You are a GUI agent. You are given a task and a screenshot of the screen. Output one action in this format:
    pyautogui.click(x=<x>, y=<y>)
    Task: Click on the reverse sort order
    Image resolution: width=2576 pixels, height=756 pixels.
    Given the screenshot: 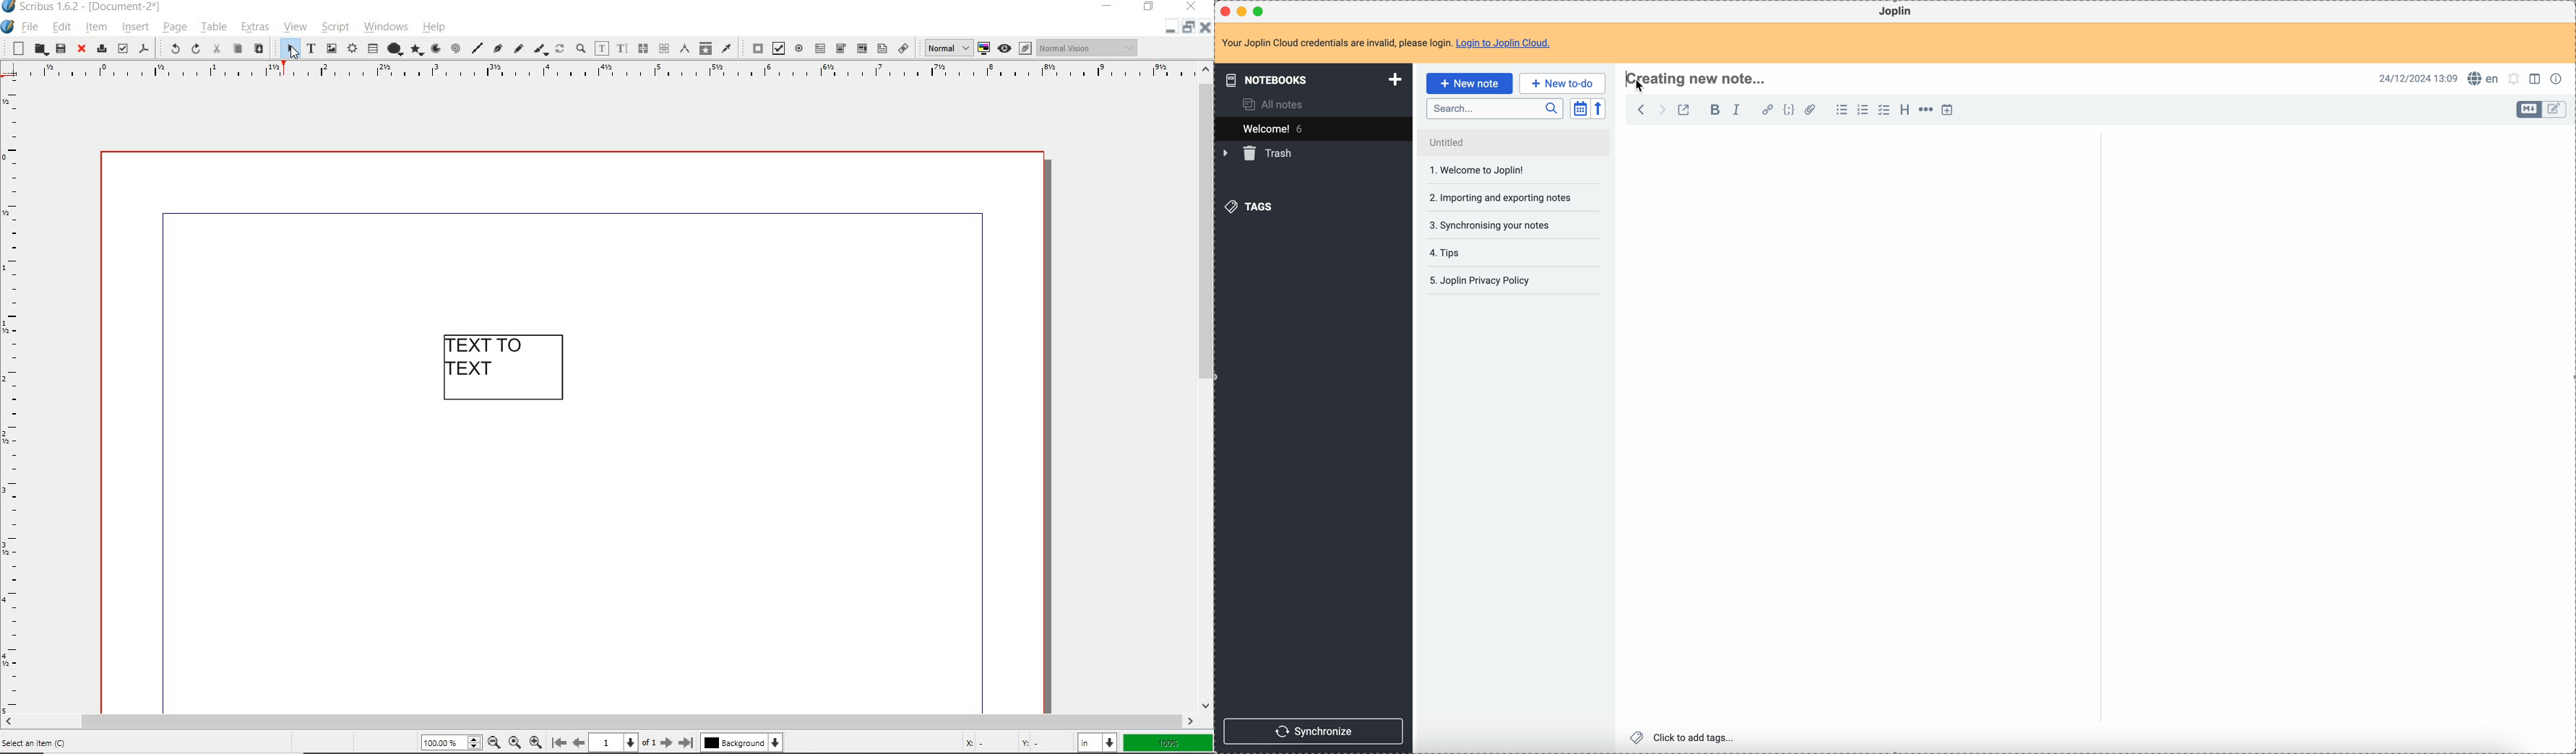 What is the action you would take?
    pyautogui.click(x=1600, y=109)
    